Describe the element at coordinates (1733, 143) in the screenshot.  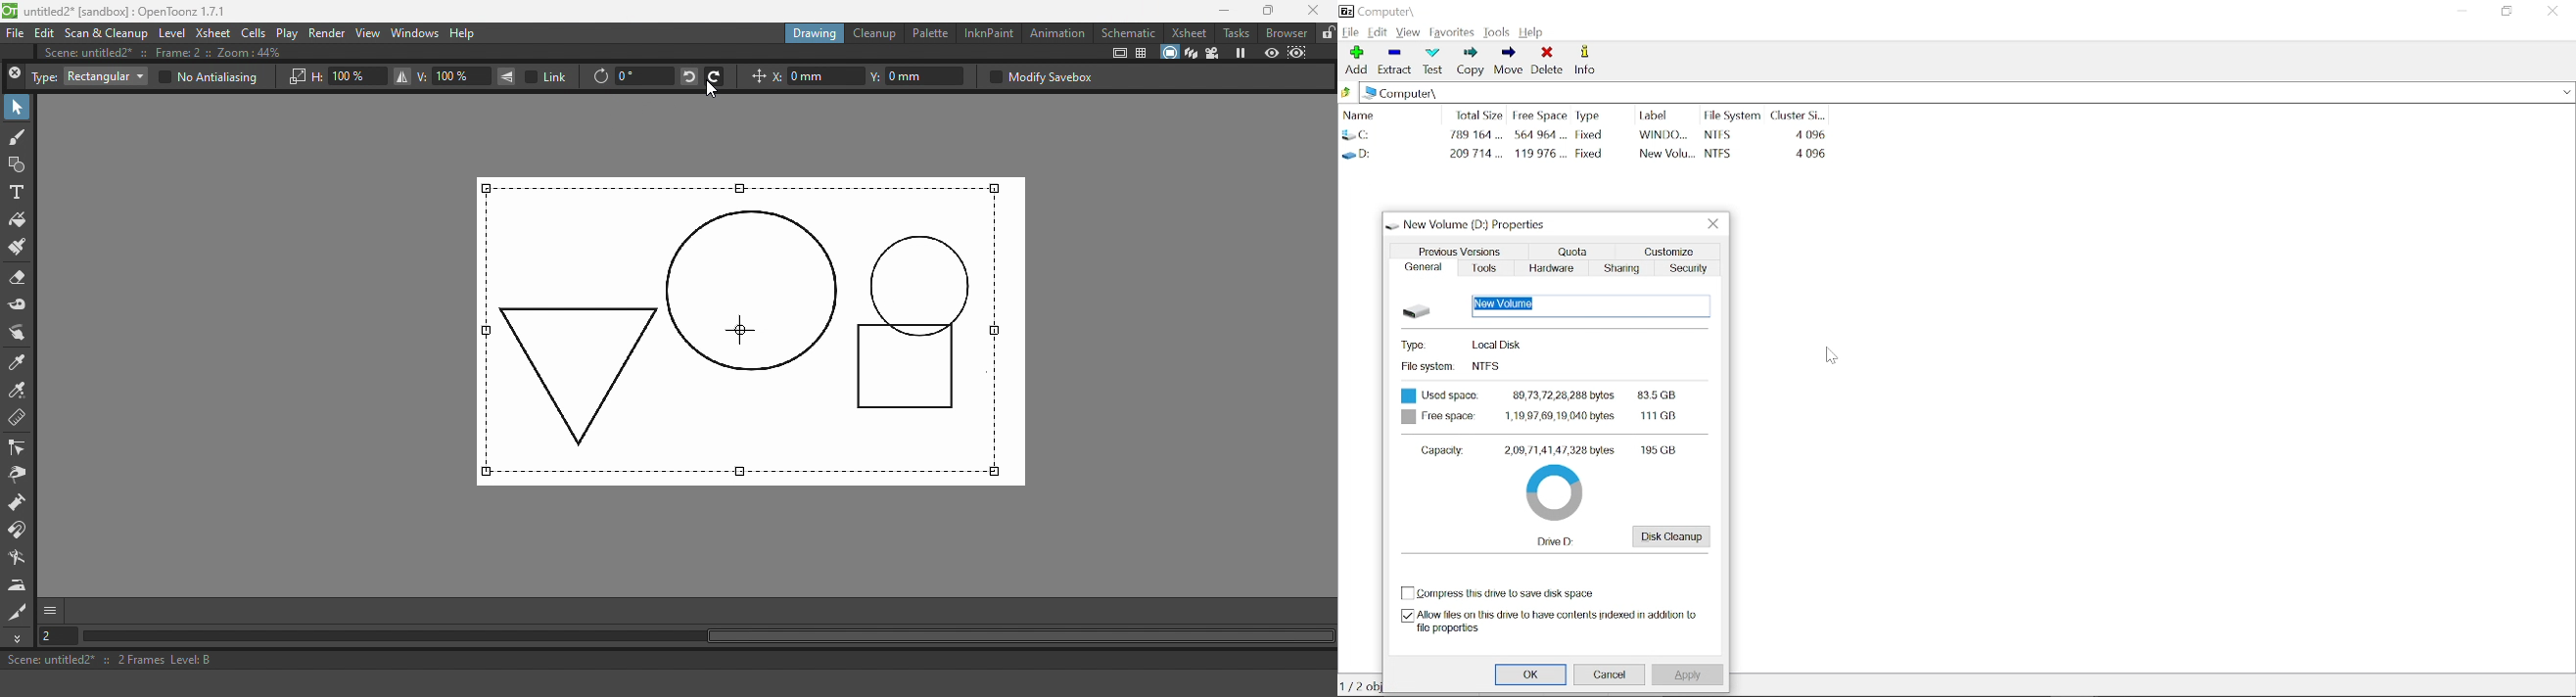
I see `NTFS NTFS` at that location.